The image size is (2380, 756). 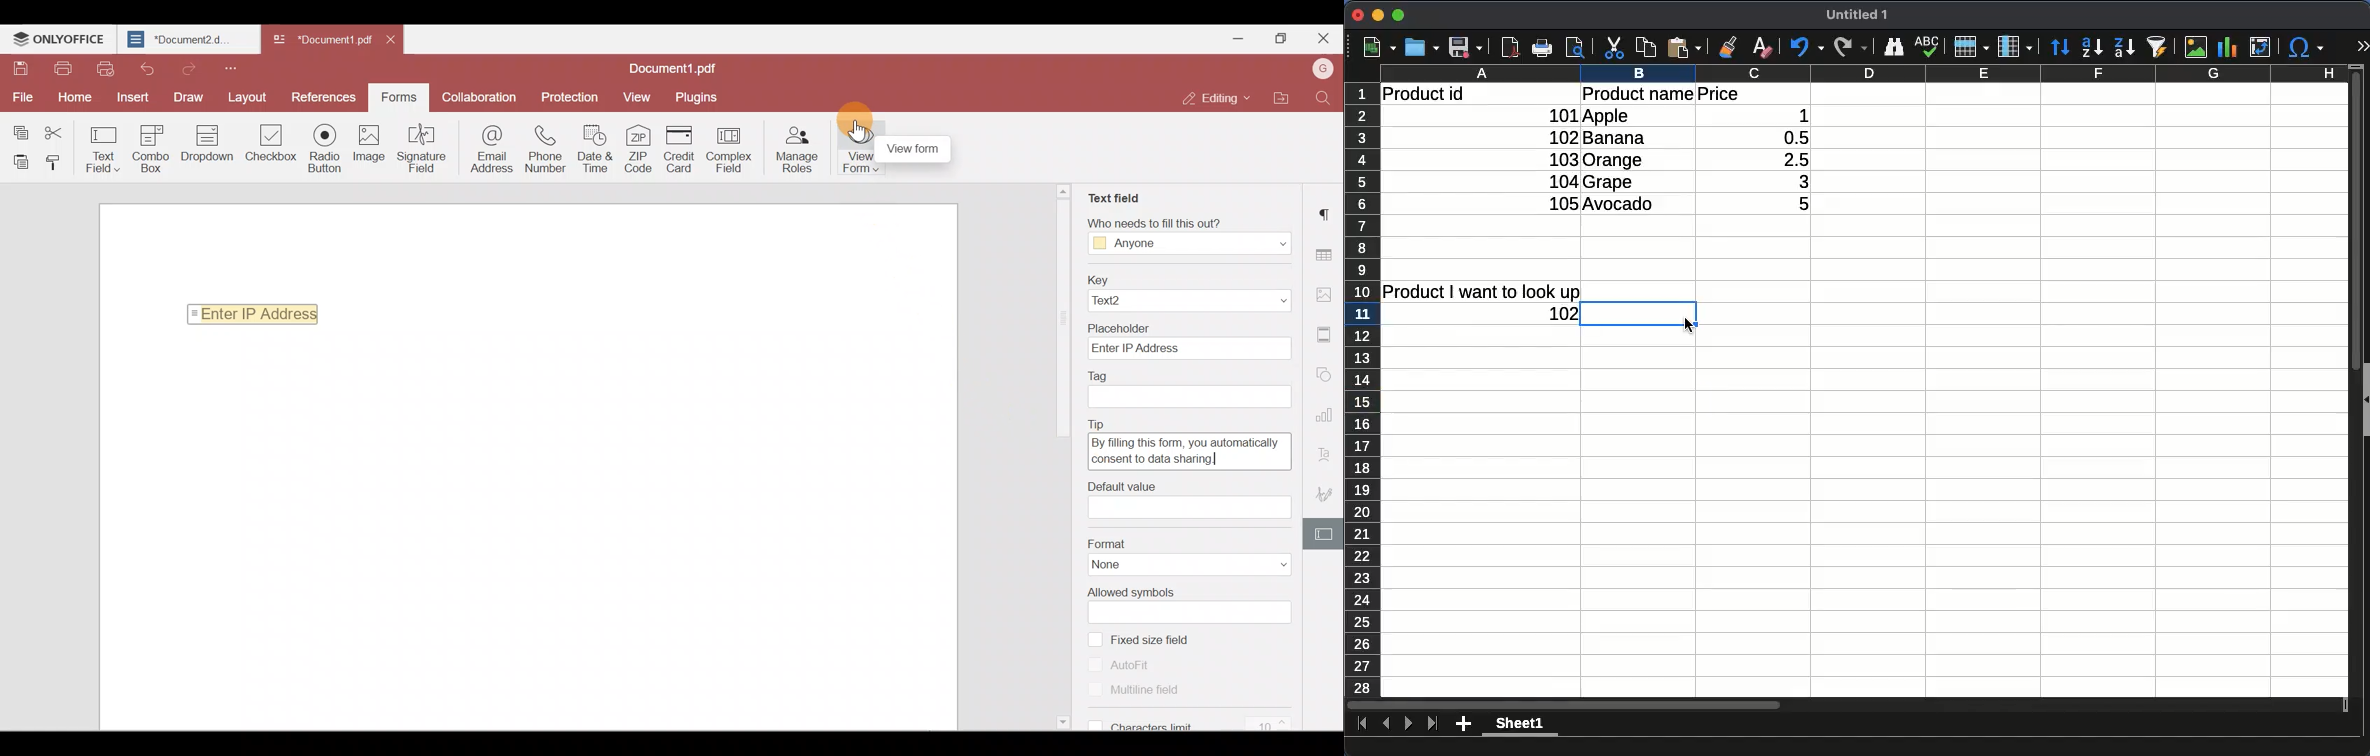 I want to click on 0.5, so click(x=1790, y=138).